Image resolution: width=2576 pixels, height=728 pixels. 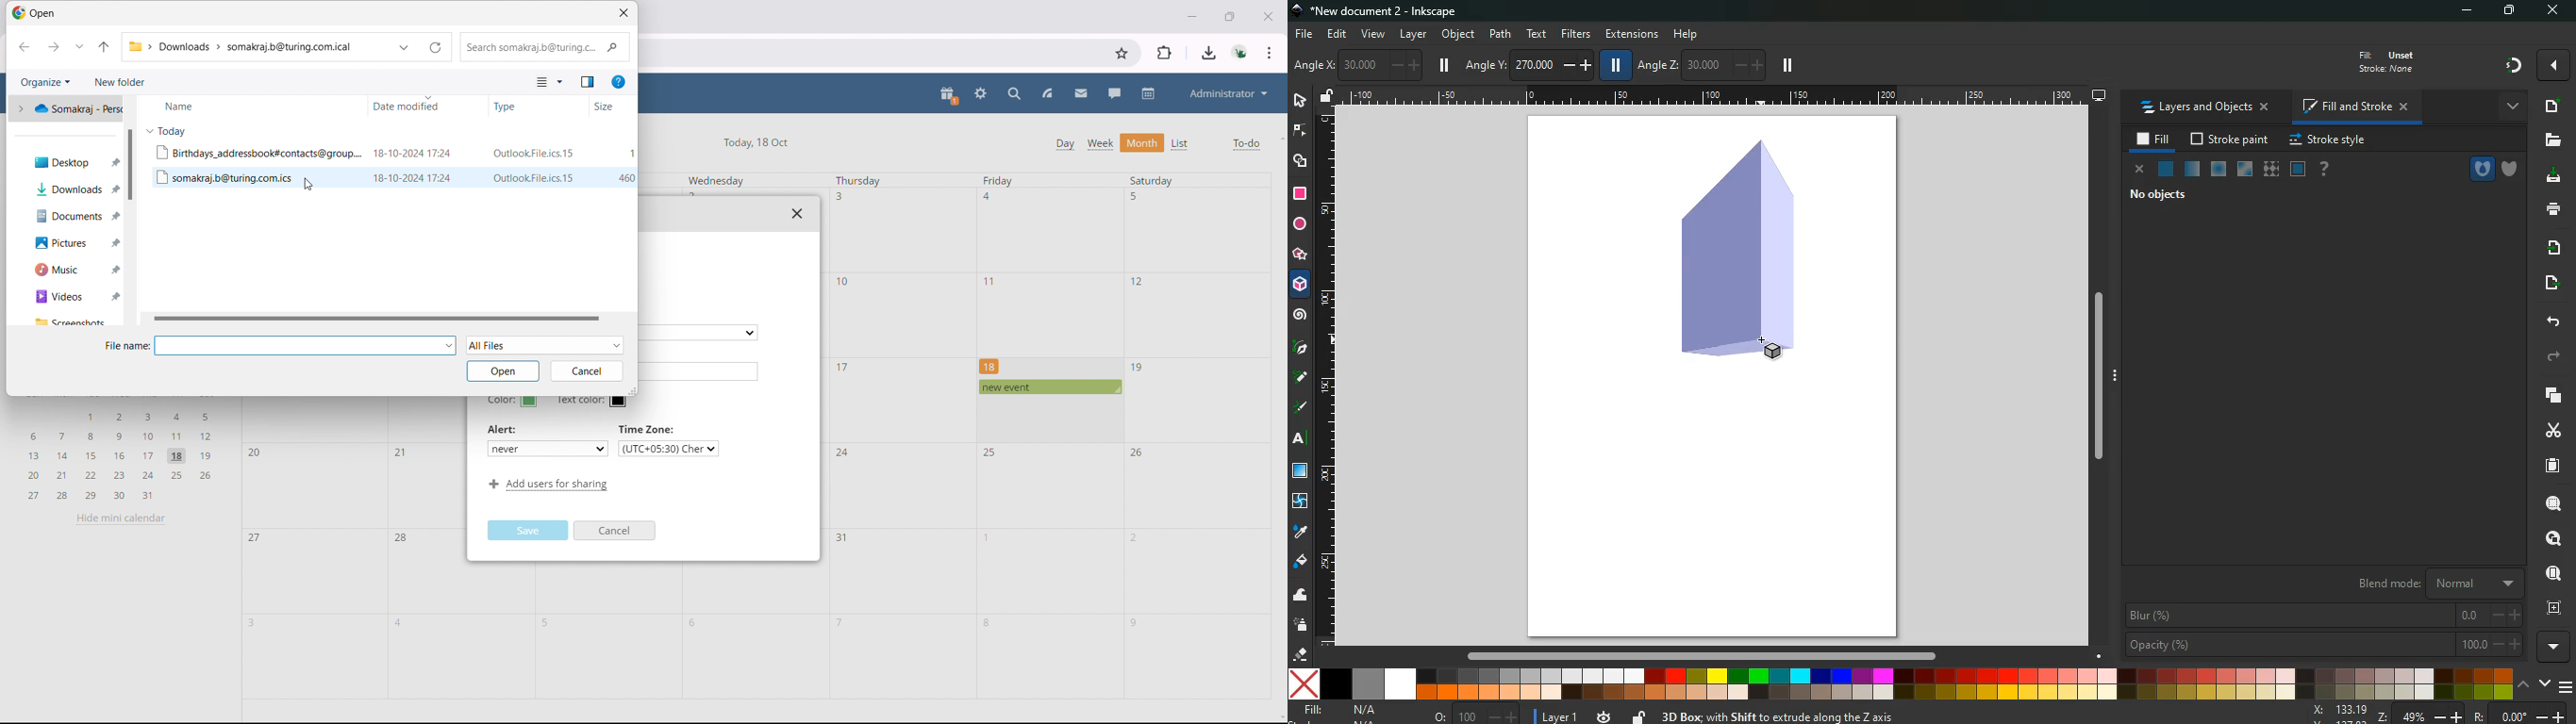 What do you see at coordinates (546, 485) in the screenshot?
I see `Add users for sharing` at bounding box center [546, 485].